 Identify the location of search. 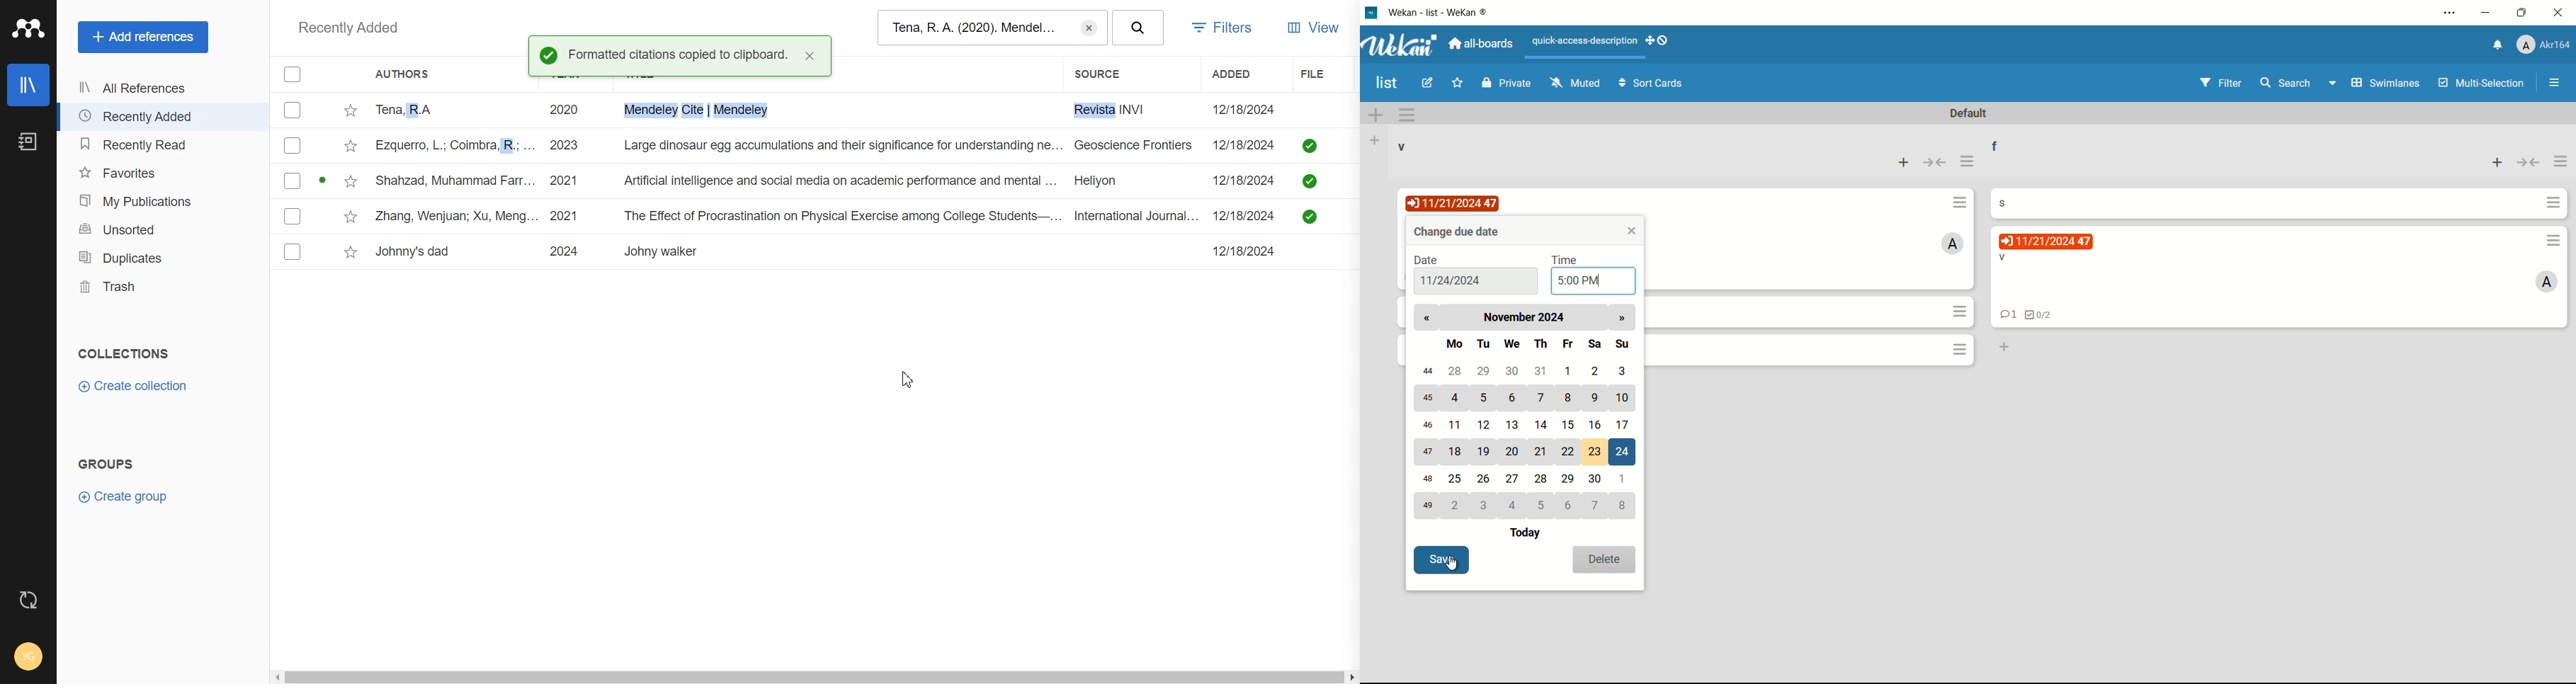
(2287, 84).